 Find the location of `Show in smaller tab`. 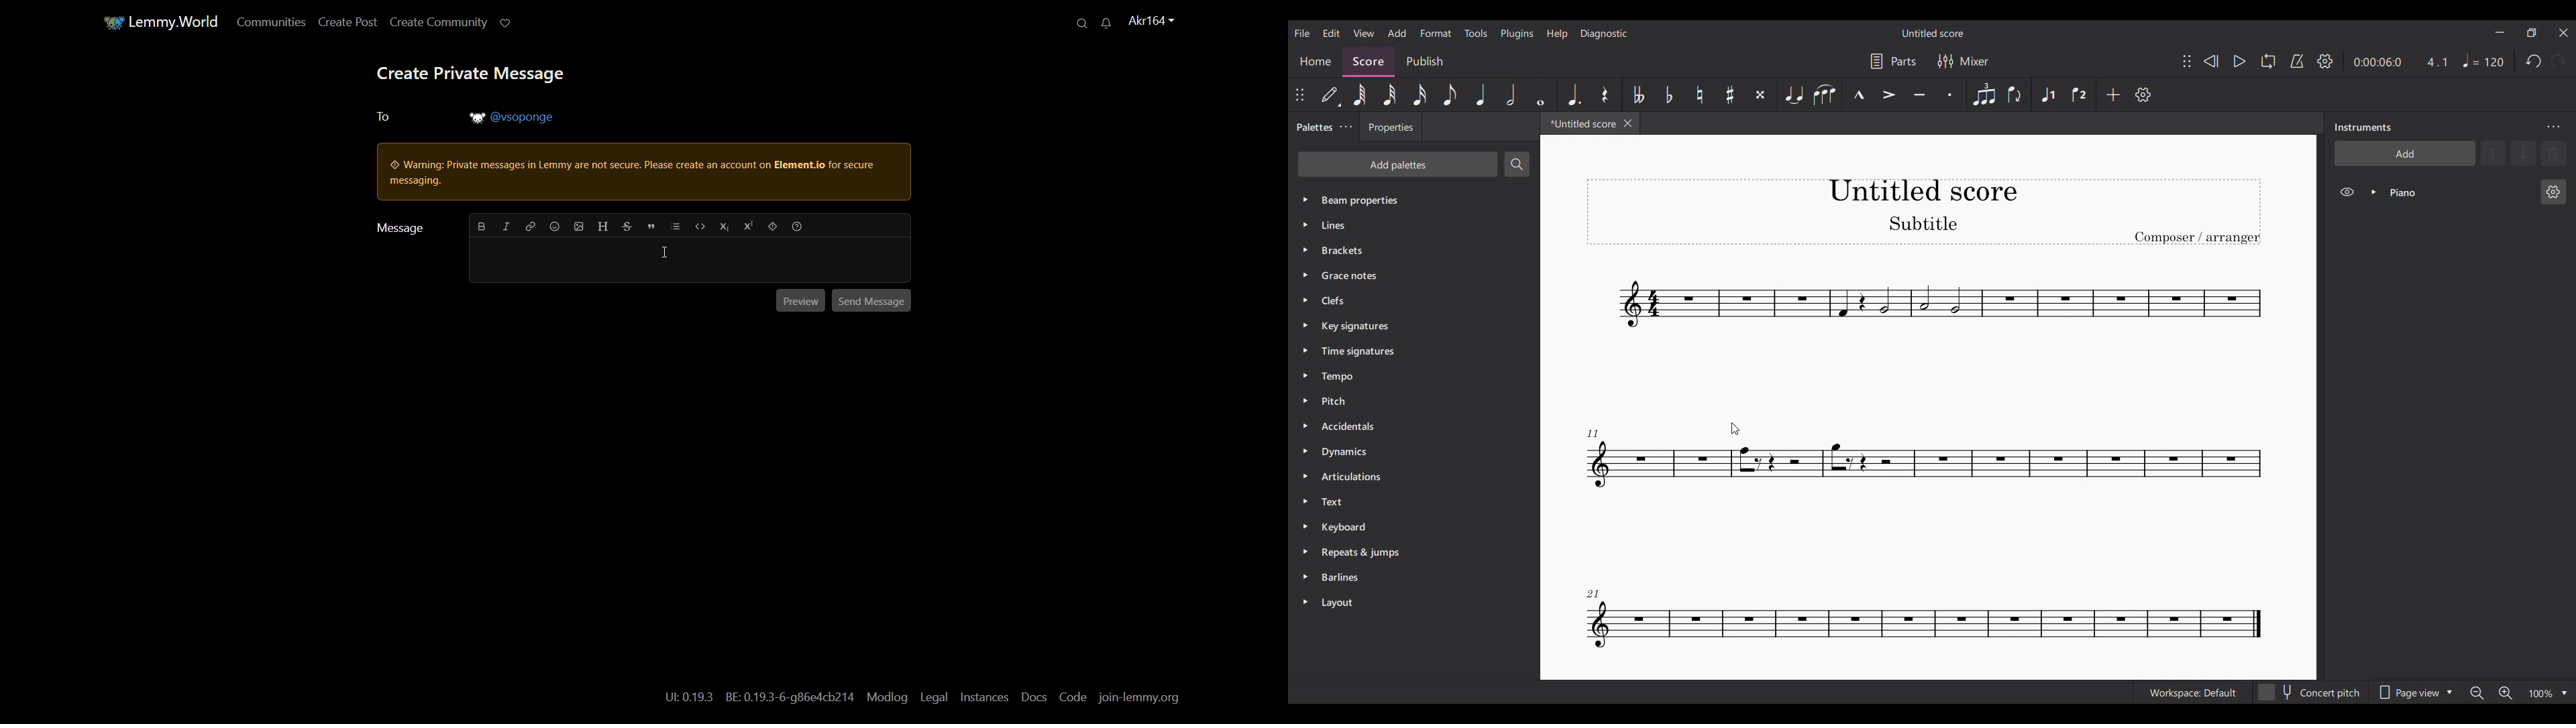

Show in smaller tab is located at coordinates (2531, 32).